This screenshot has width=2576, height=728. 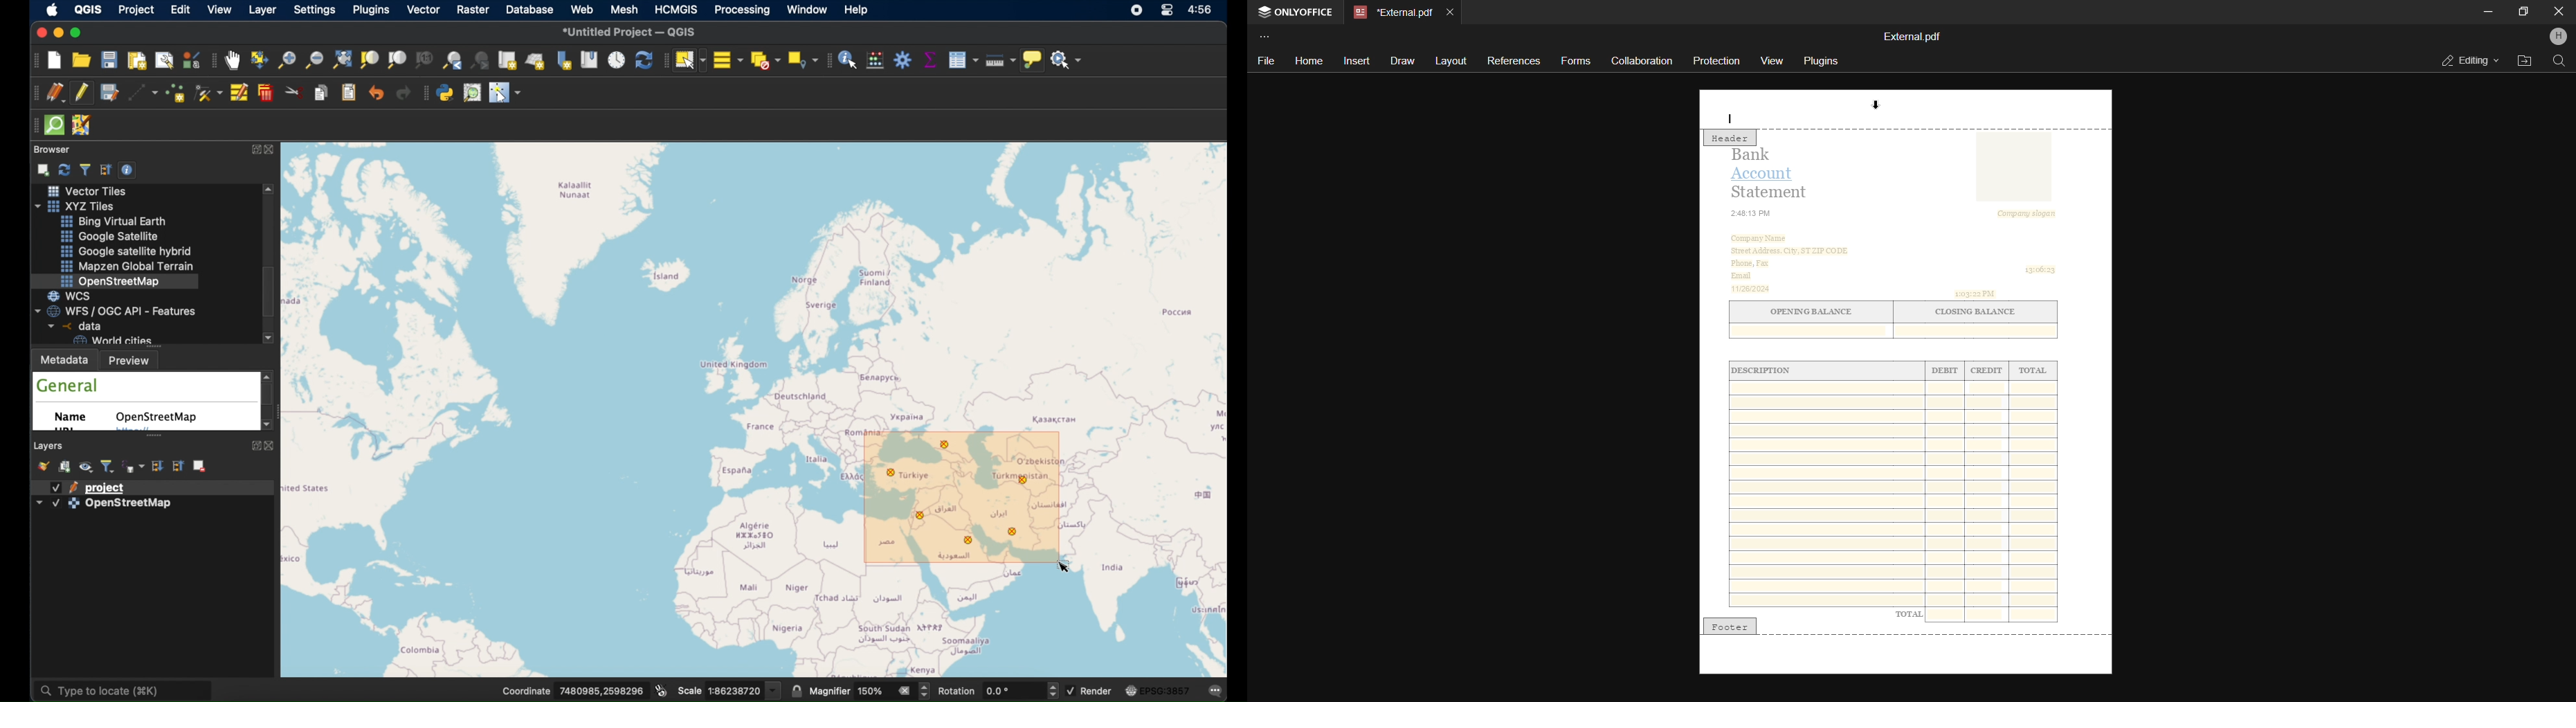 I want to click on lock scale, so click(x=797, y=690).